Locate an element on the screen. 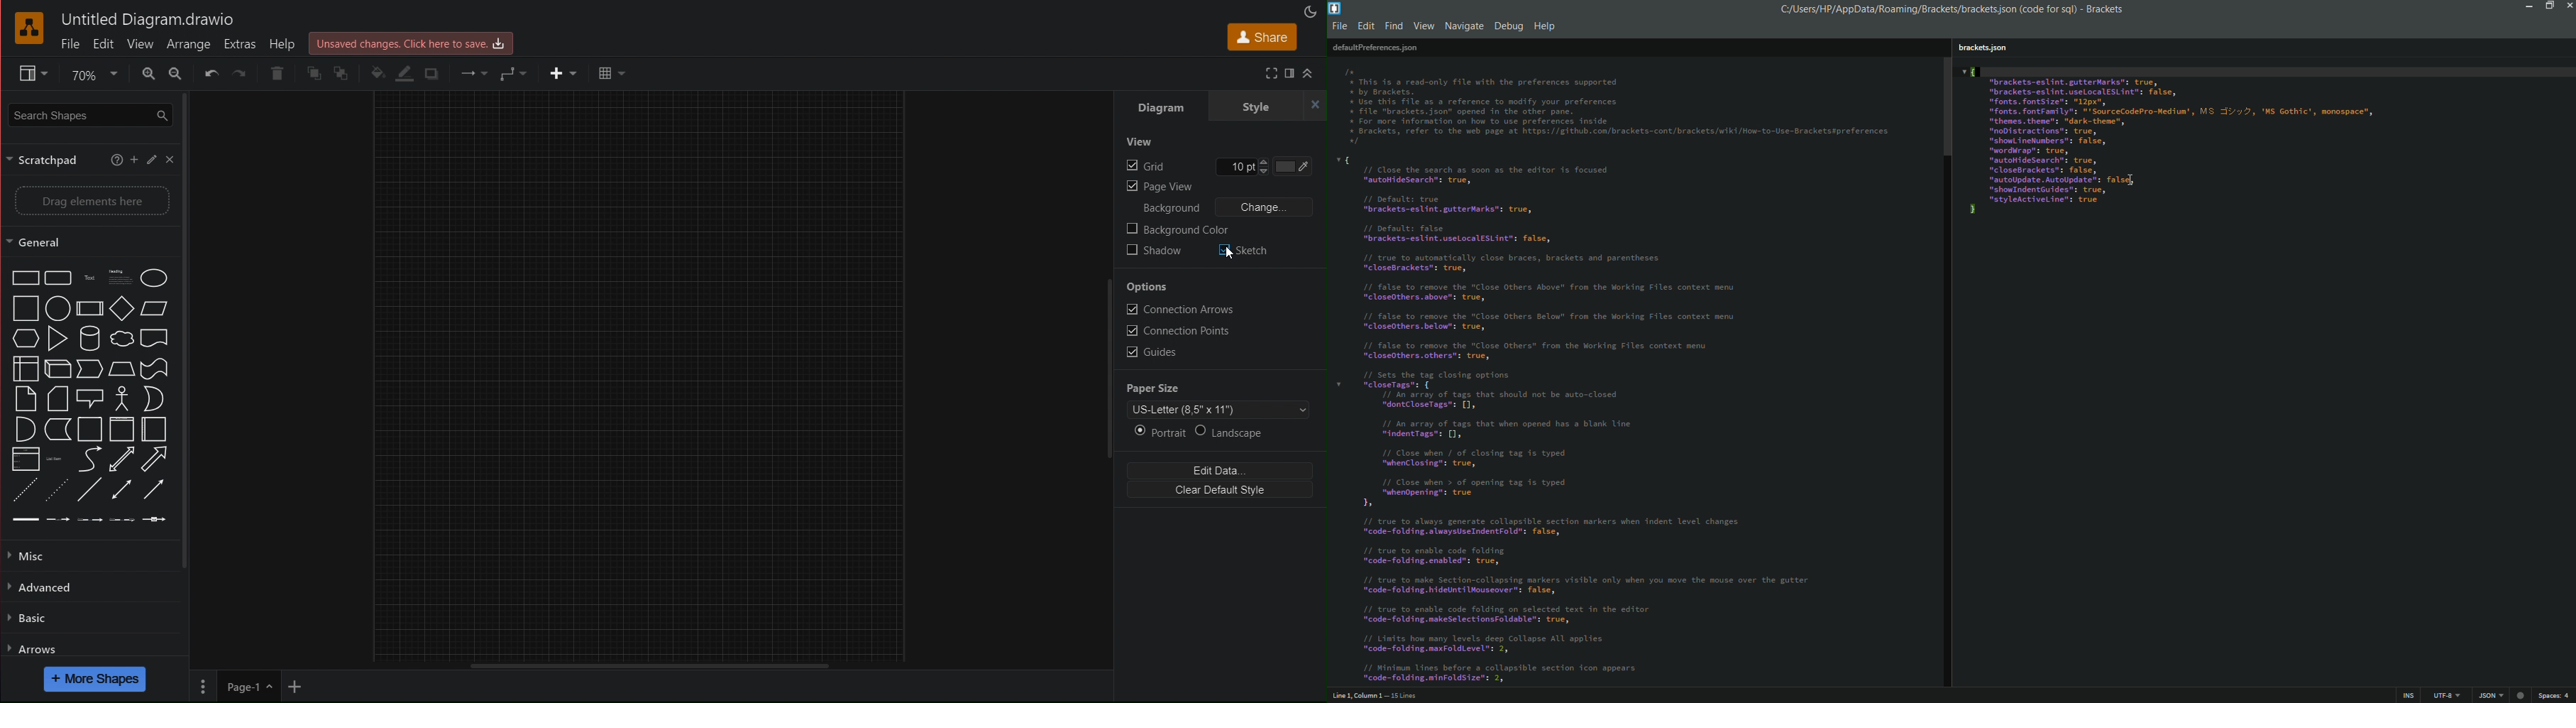  Table is located at coordinates (612, 71).